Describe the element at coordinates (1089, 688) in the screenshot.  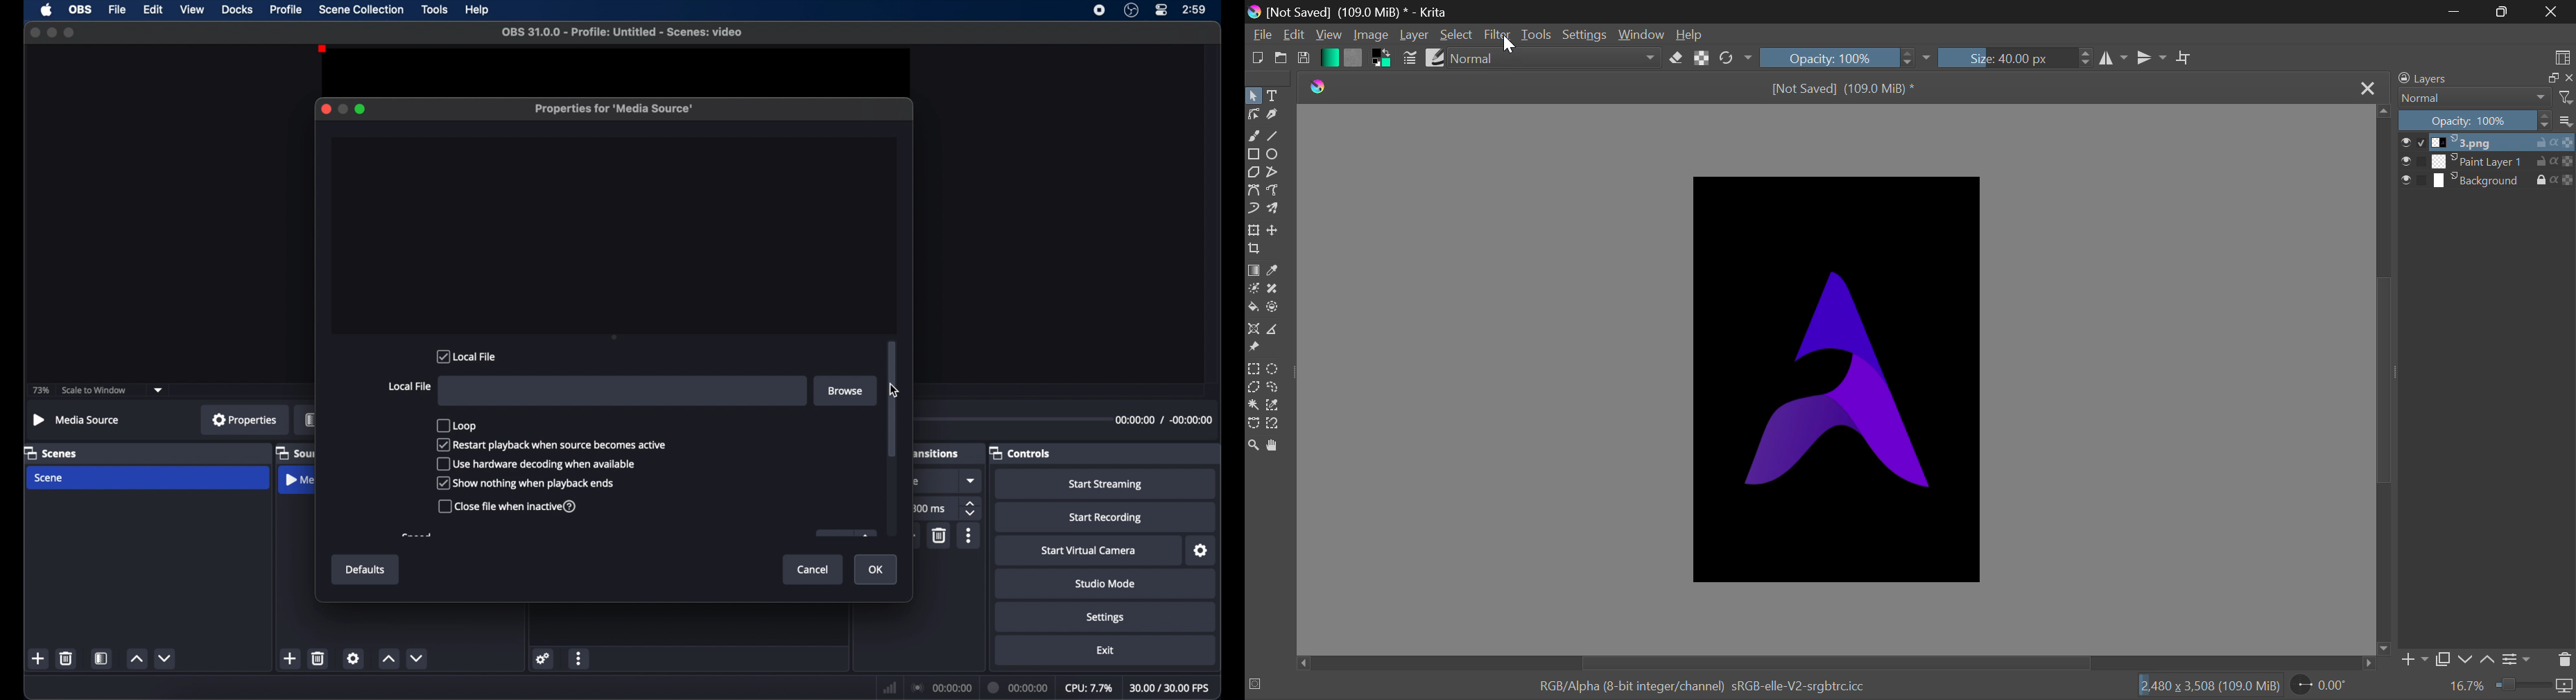
I see `cpu` at that location.